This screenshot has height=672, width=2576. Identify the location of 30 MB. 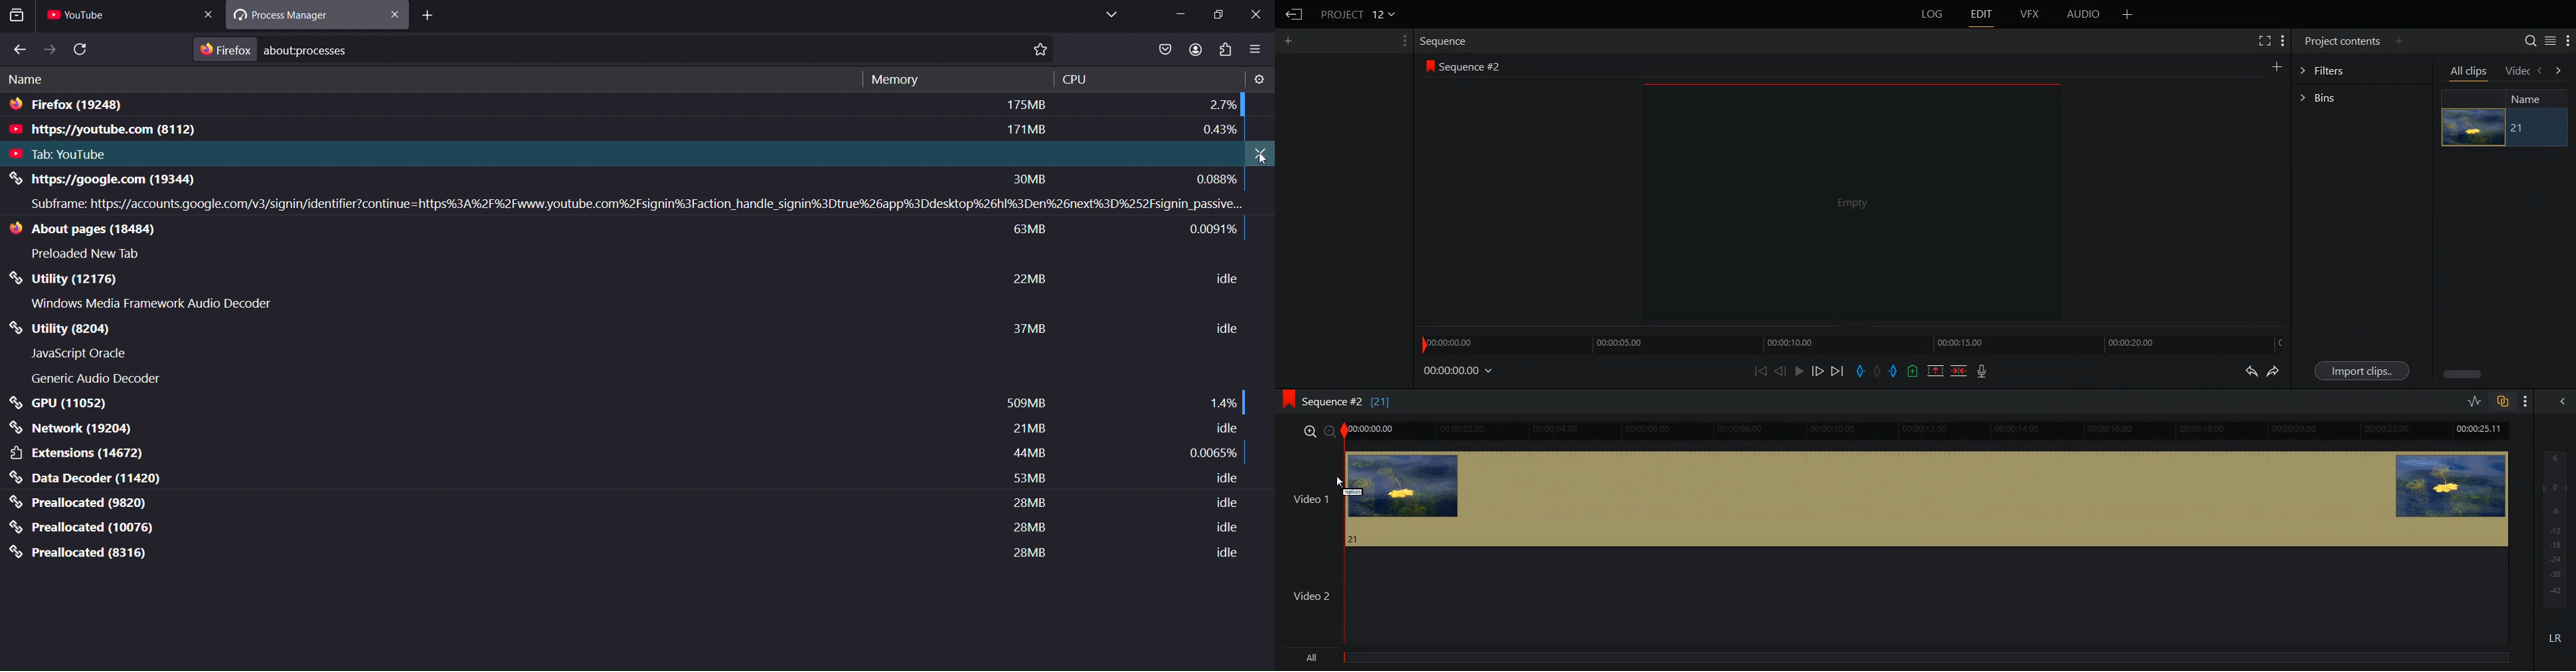
(1031, 179).